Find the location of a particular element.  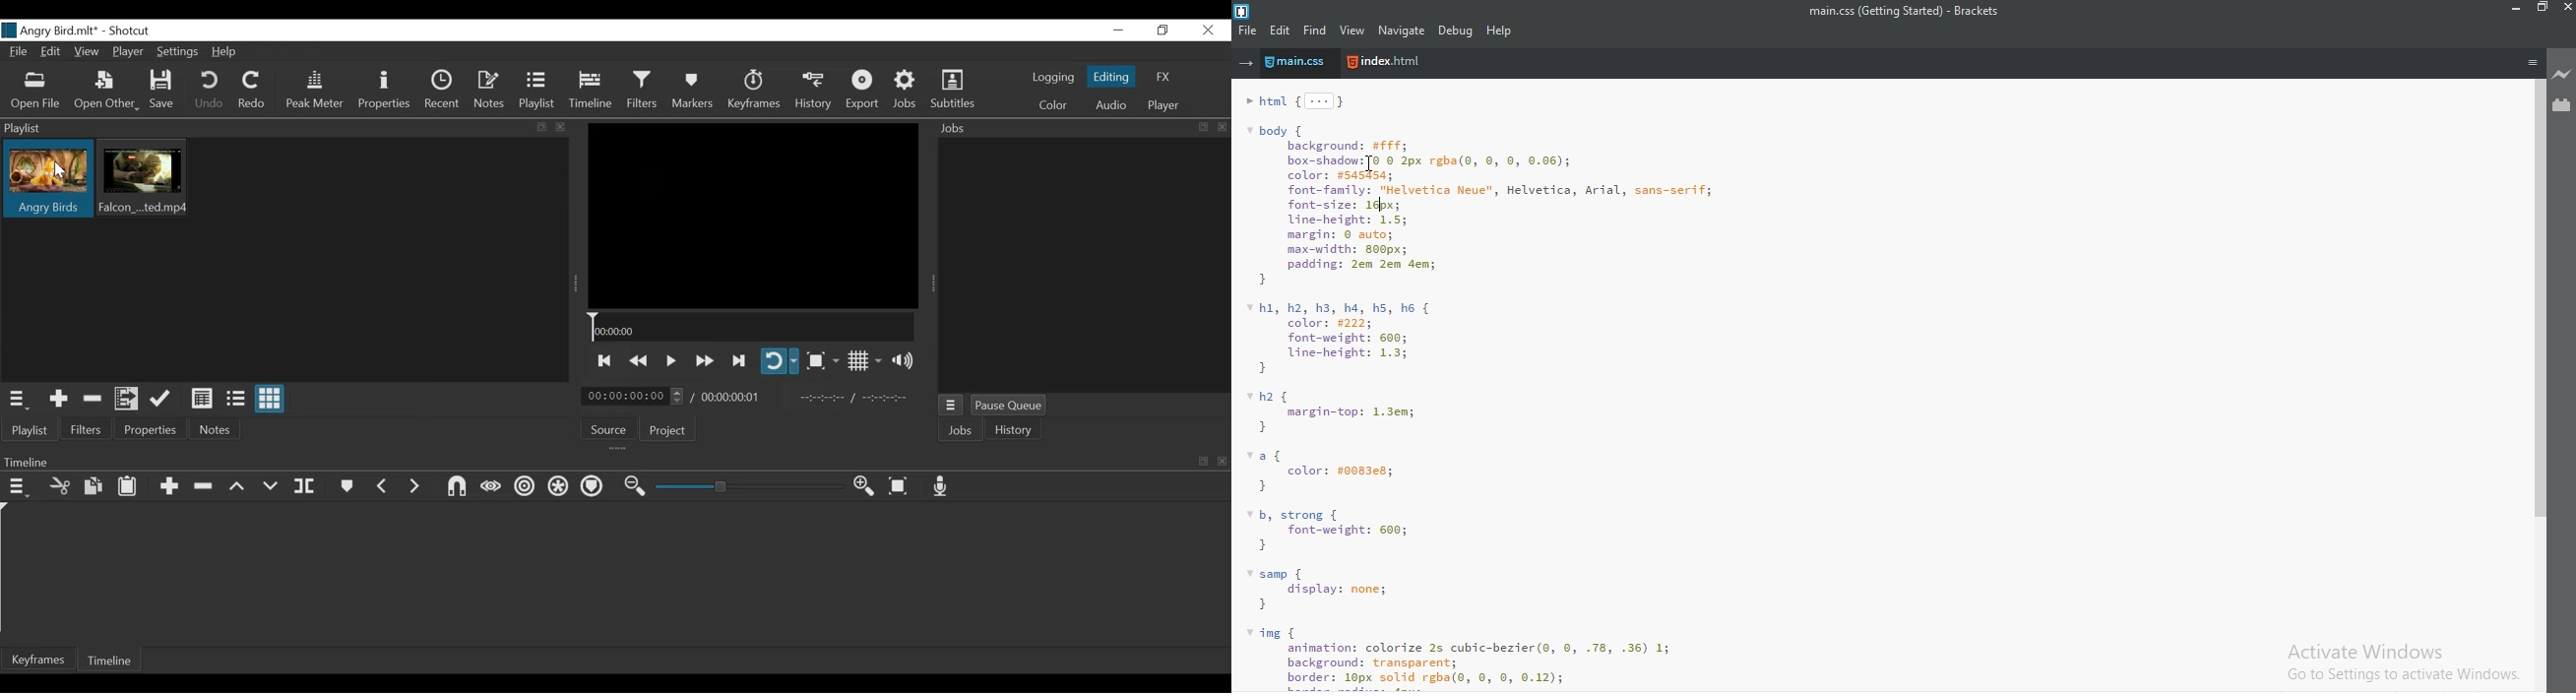

Audio is located at coordinates (1111, 105).